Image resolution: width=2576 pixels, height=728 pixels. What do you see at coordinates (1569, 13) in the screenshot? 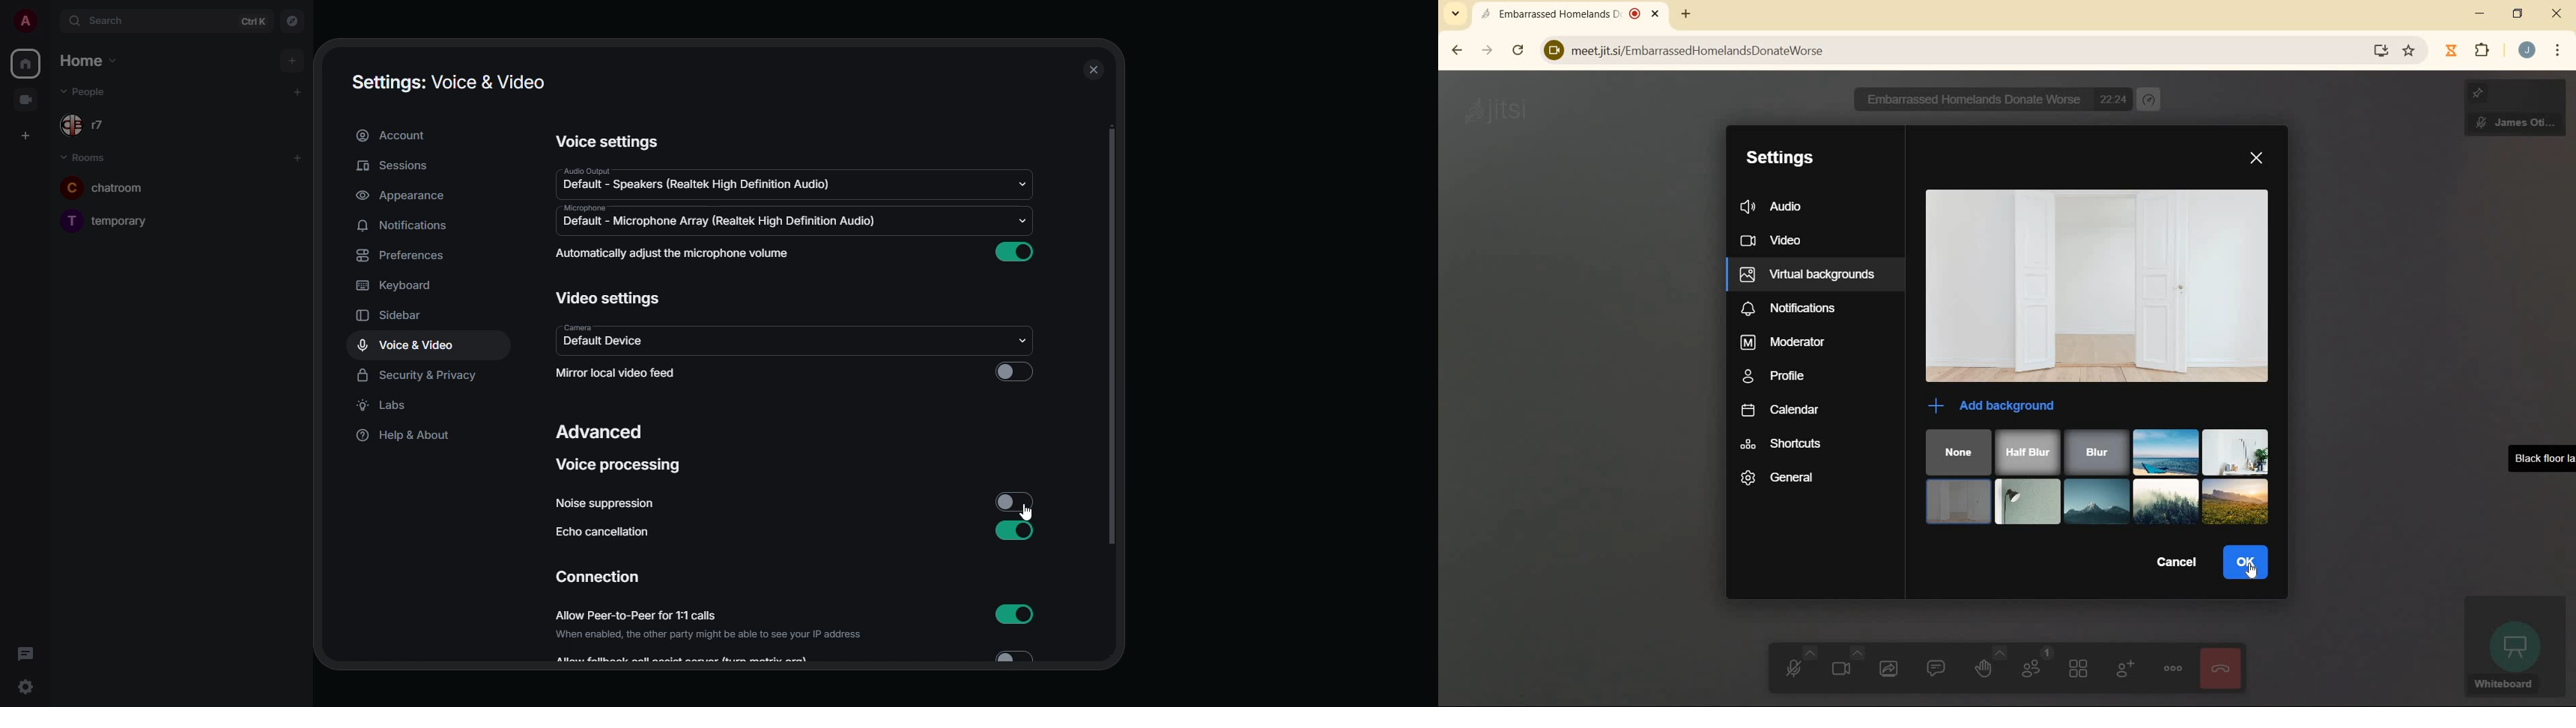
I see `Embarrassed Homelands` at bounding box center [1569, 13].